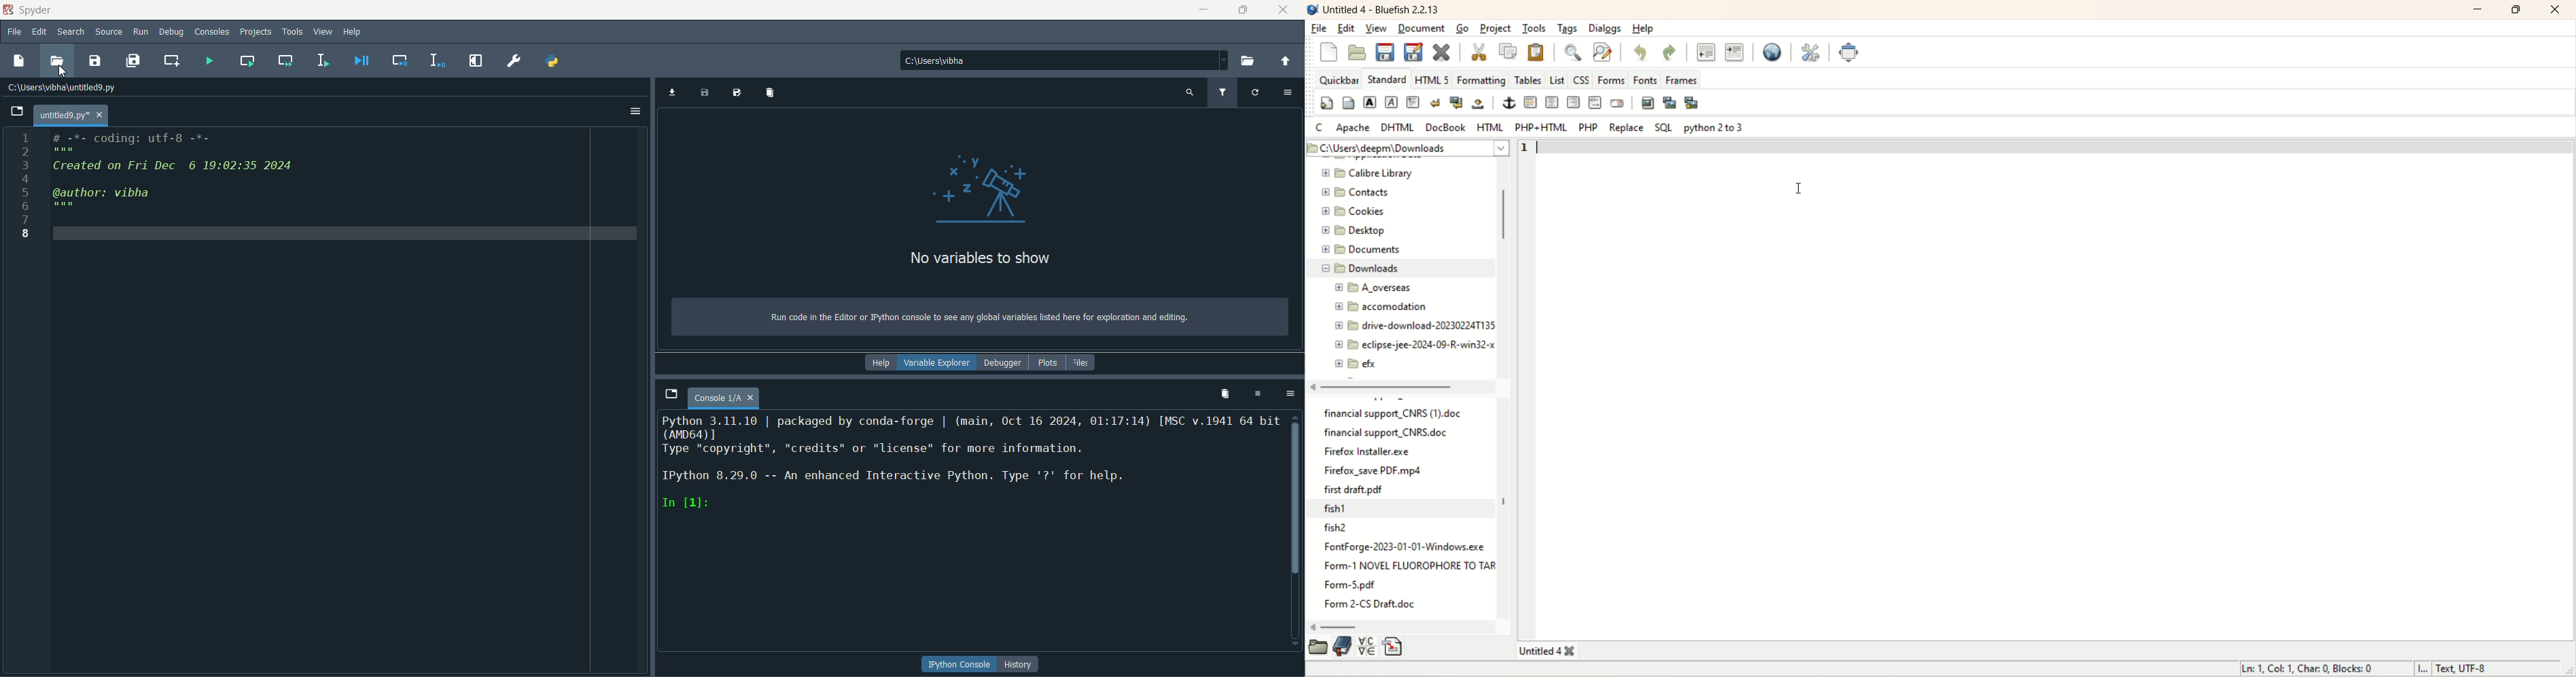  What do you see at coordinates (247, 61) in the screenshot?
I see `run current cells` at bounding box center [247, 61].